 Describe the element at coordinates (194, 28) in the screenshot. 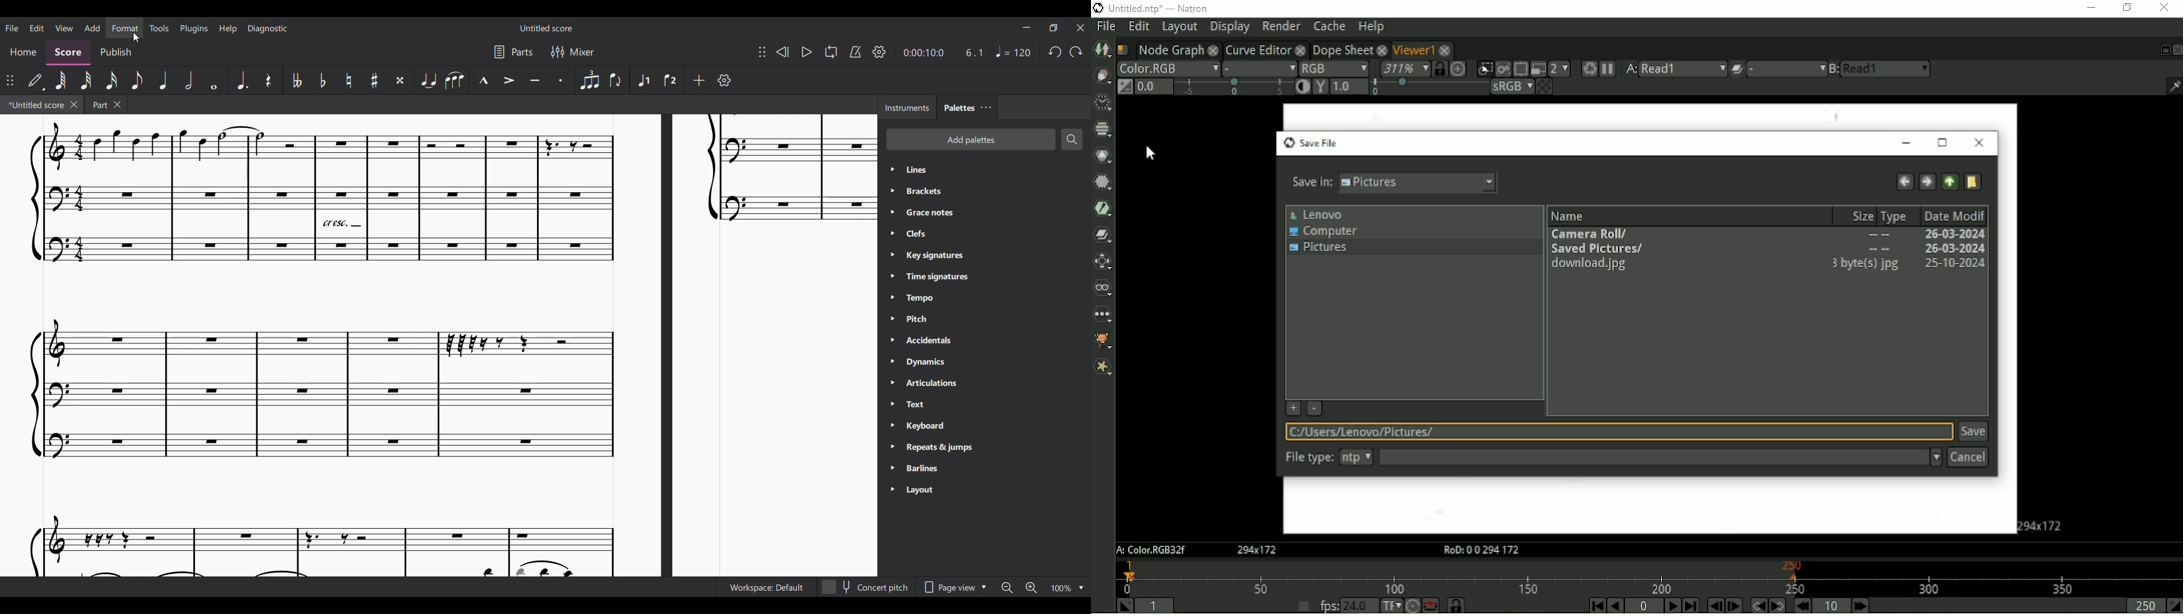

I see `Plugins menu` at that location.